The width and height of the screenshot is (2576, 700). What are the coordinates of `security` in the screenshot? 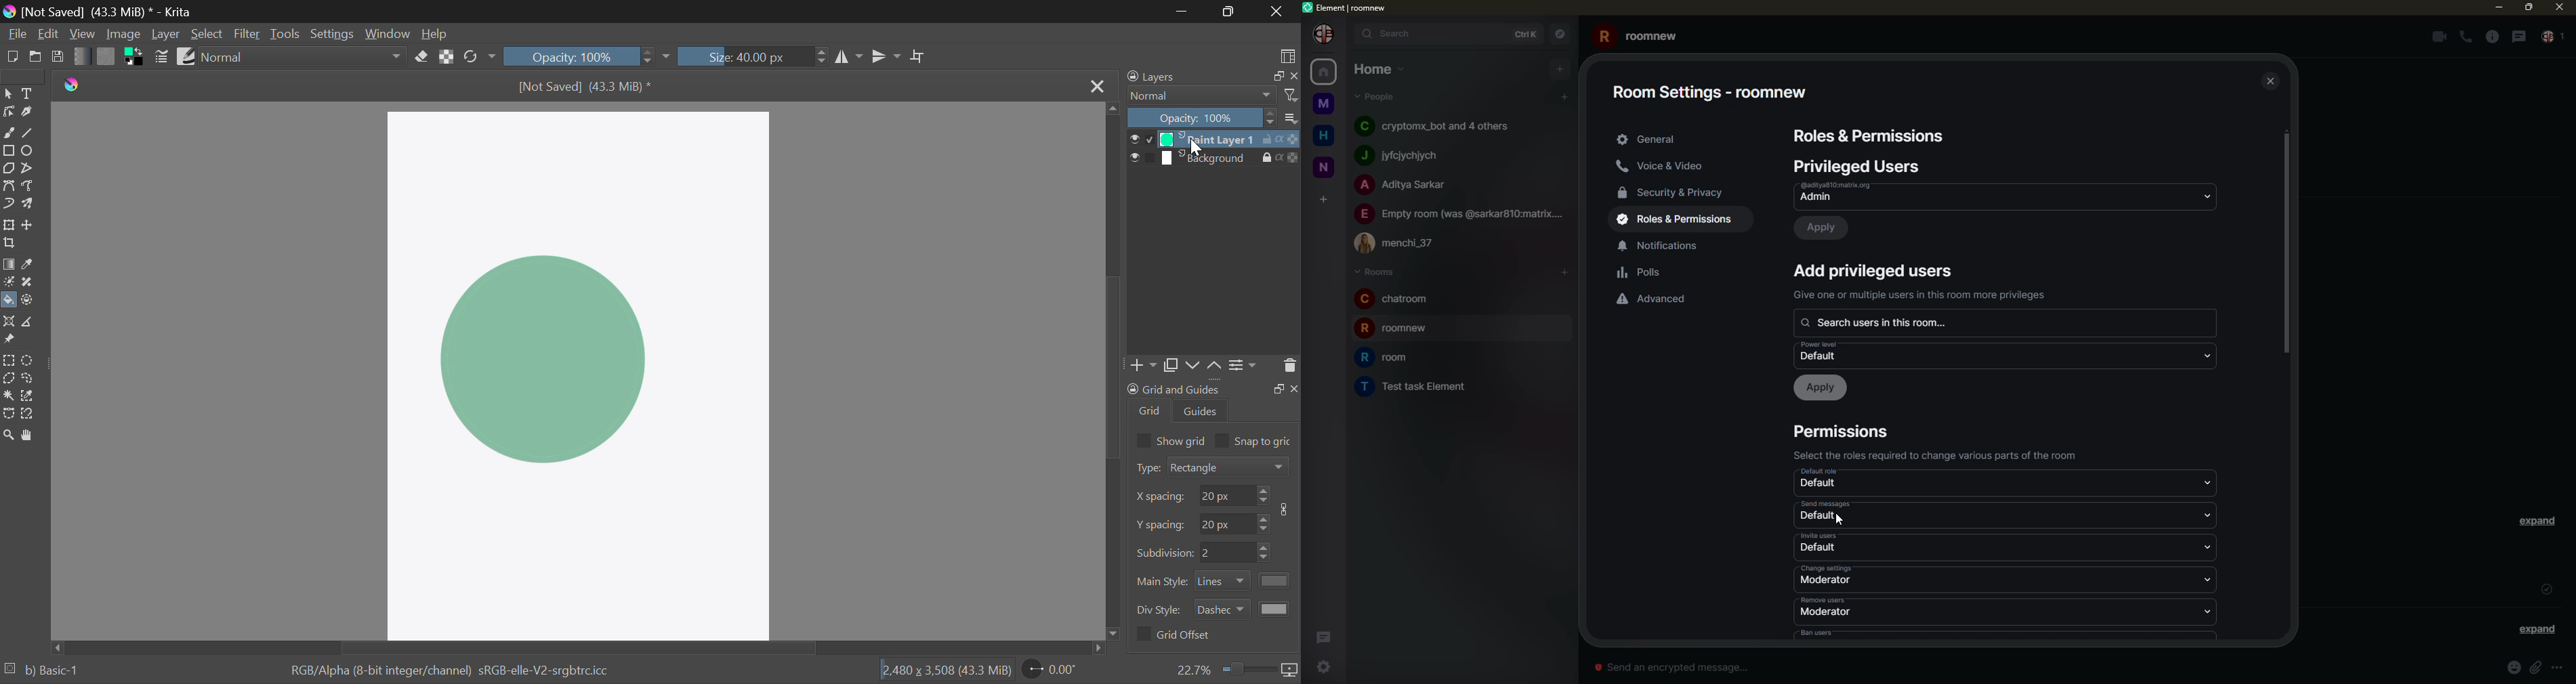 It's located at (1678, 192).